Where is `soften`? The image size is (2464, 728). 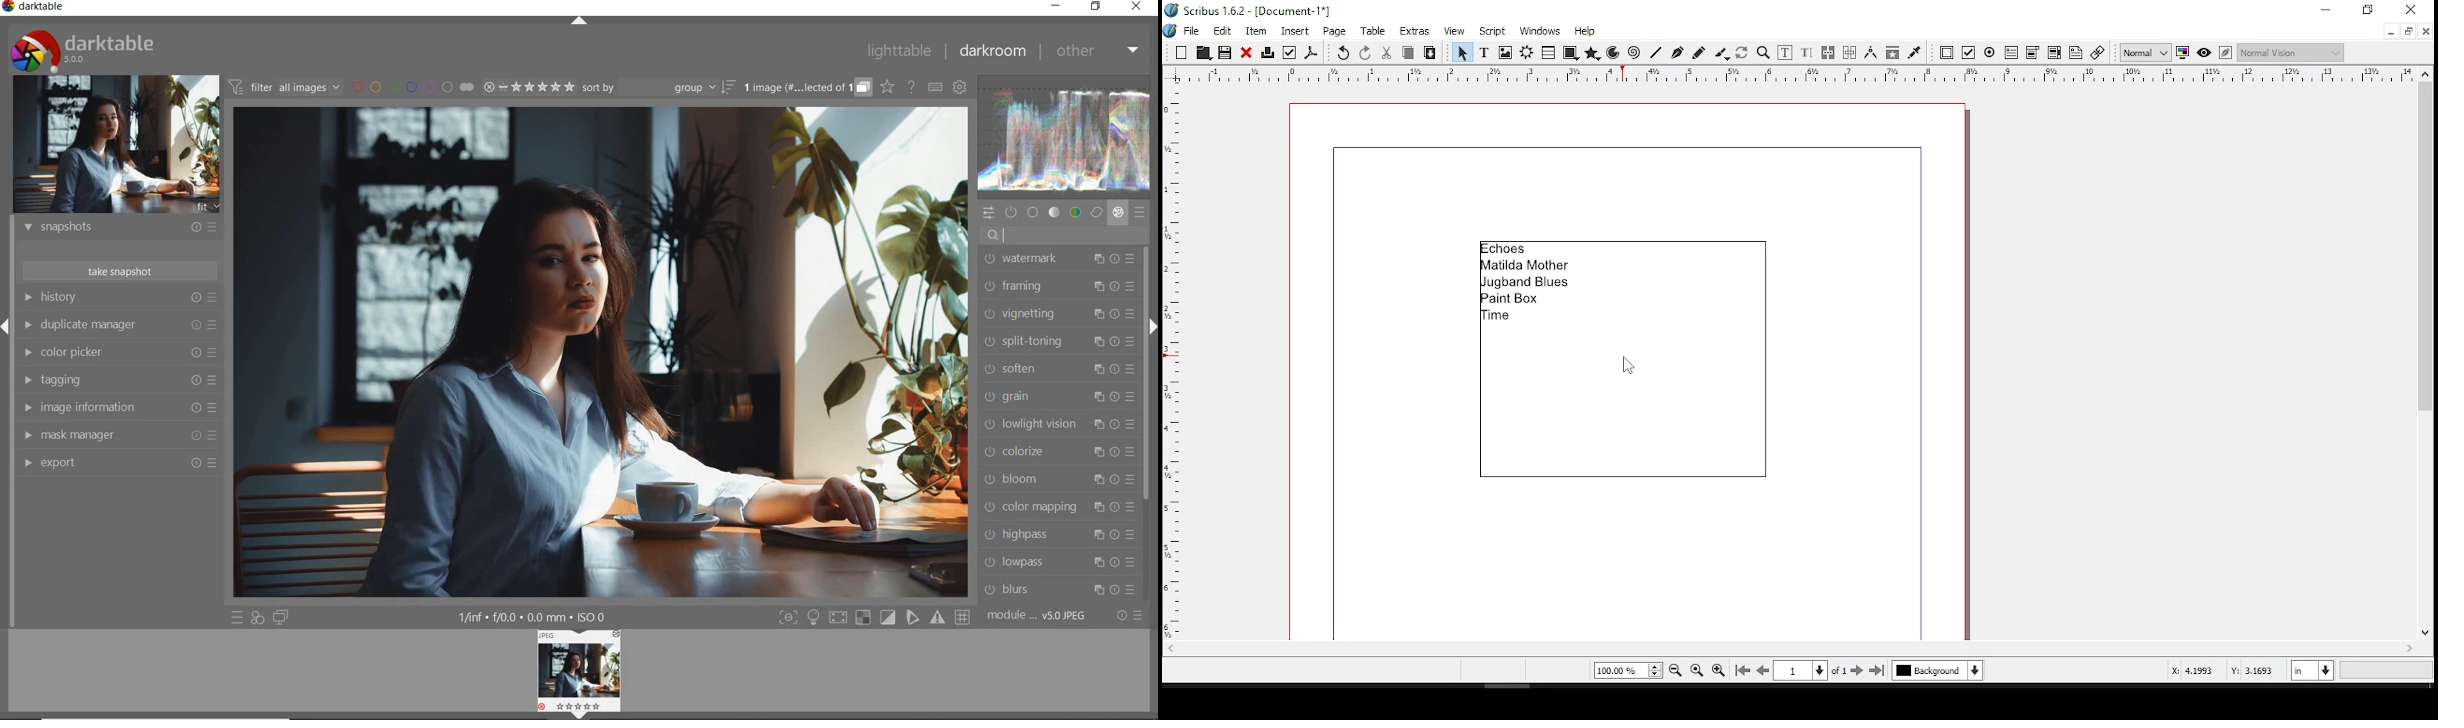
soften is located at coordinates (1060, 369).